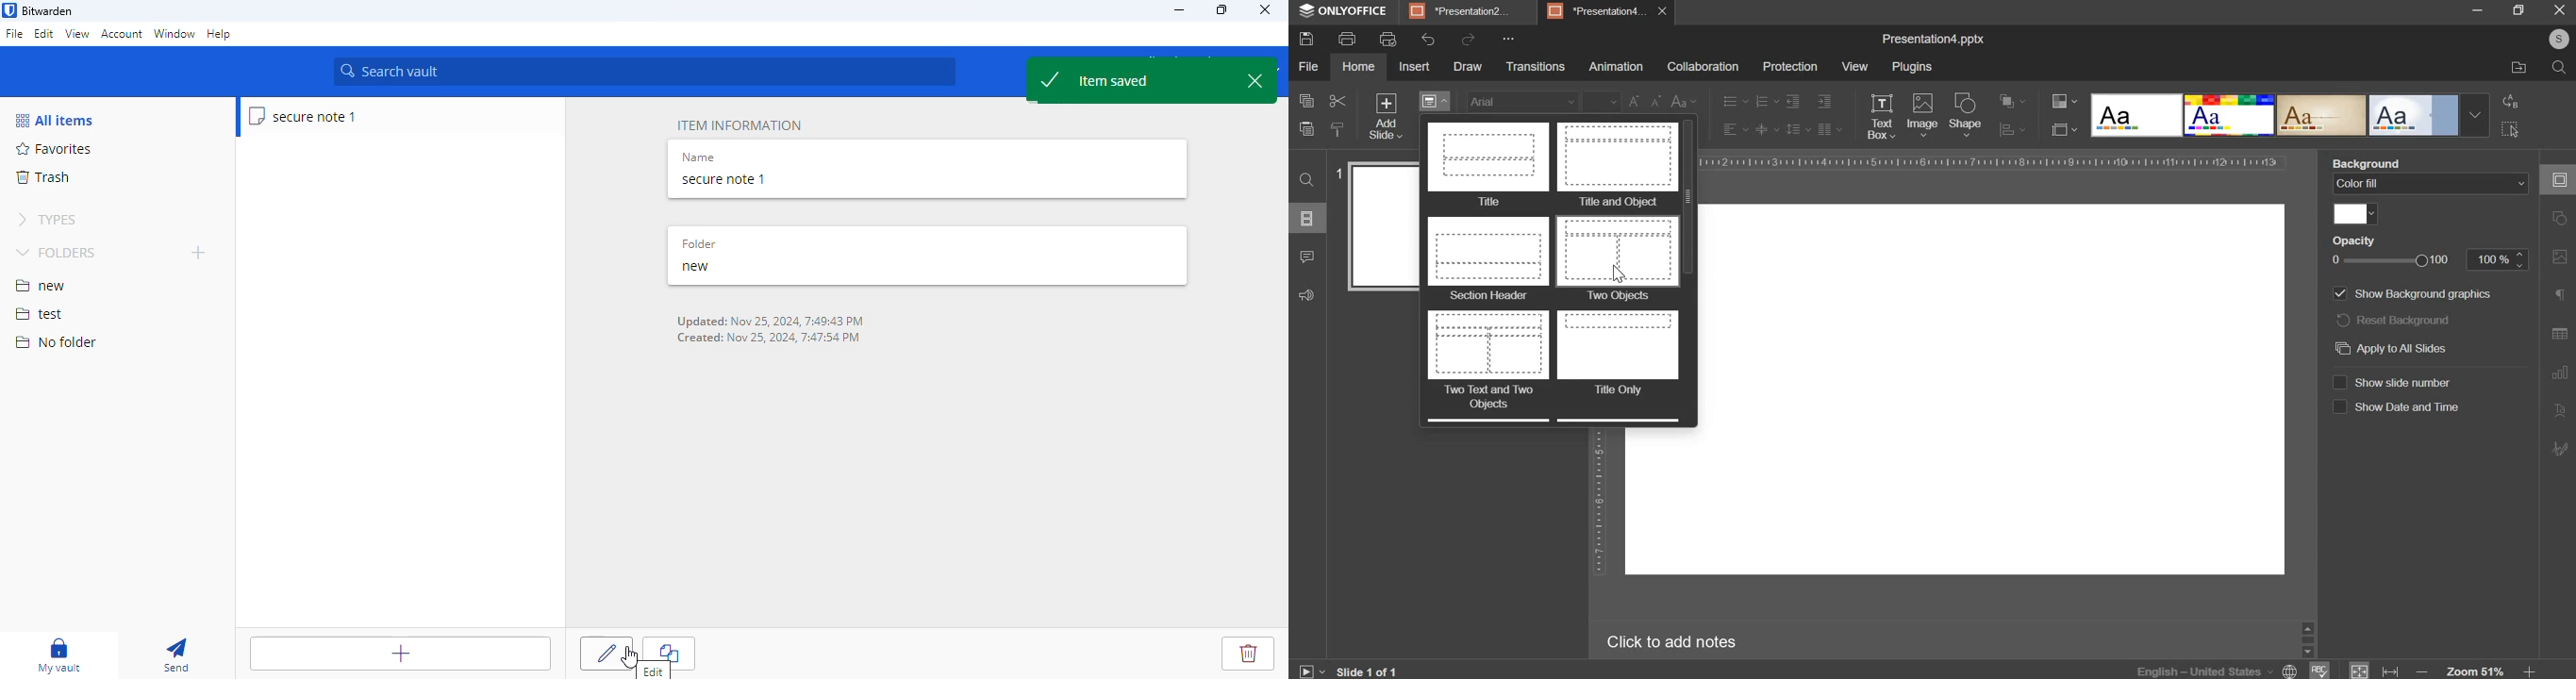  What do you see at coordinates (1734, 129) in the screenshot?
I see `horizontal alignment` at bounding box center [1734, 129].